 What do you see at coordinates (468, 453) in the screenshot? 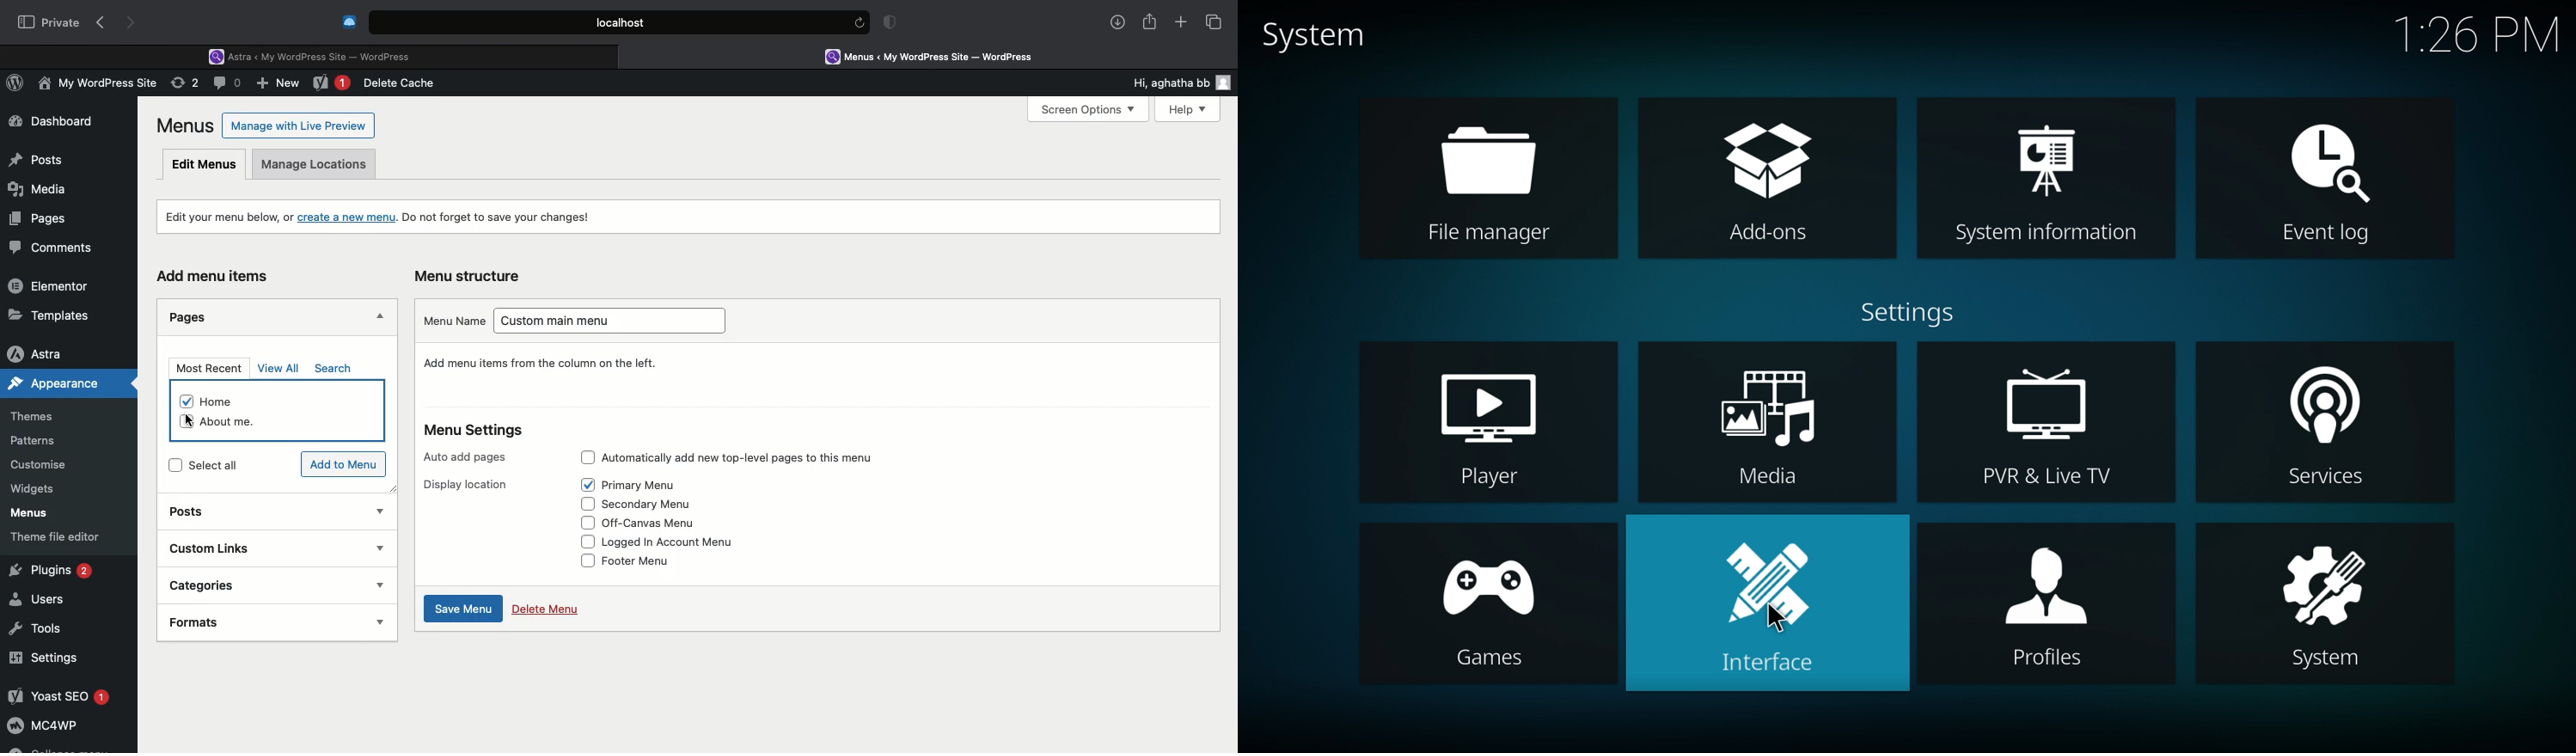
I see `Auto add pages` at bounding box center [468, 453].